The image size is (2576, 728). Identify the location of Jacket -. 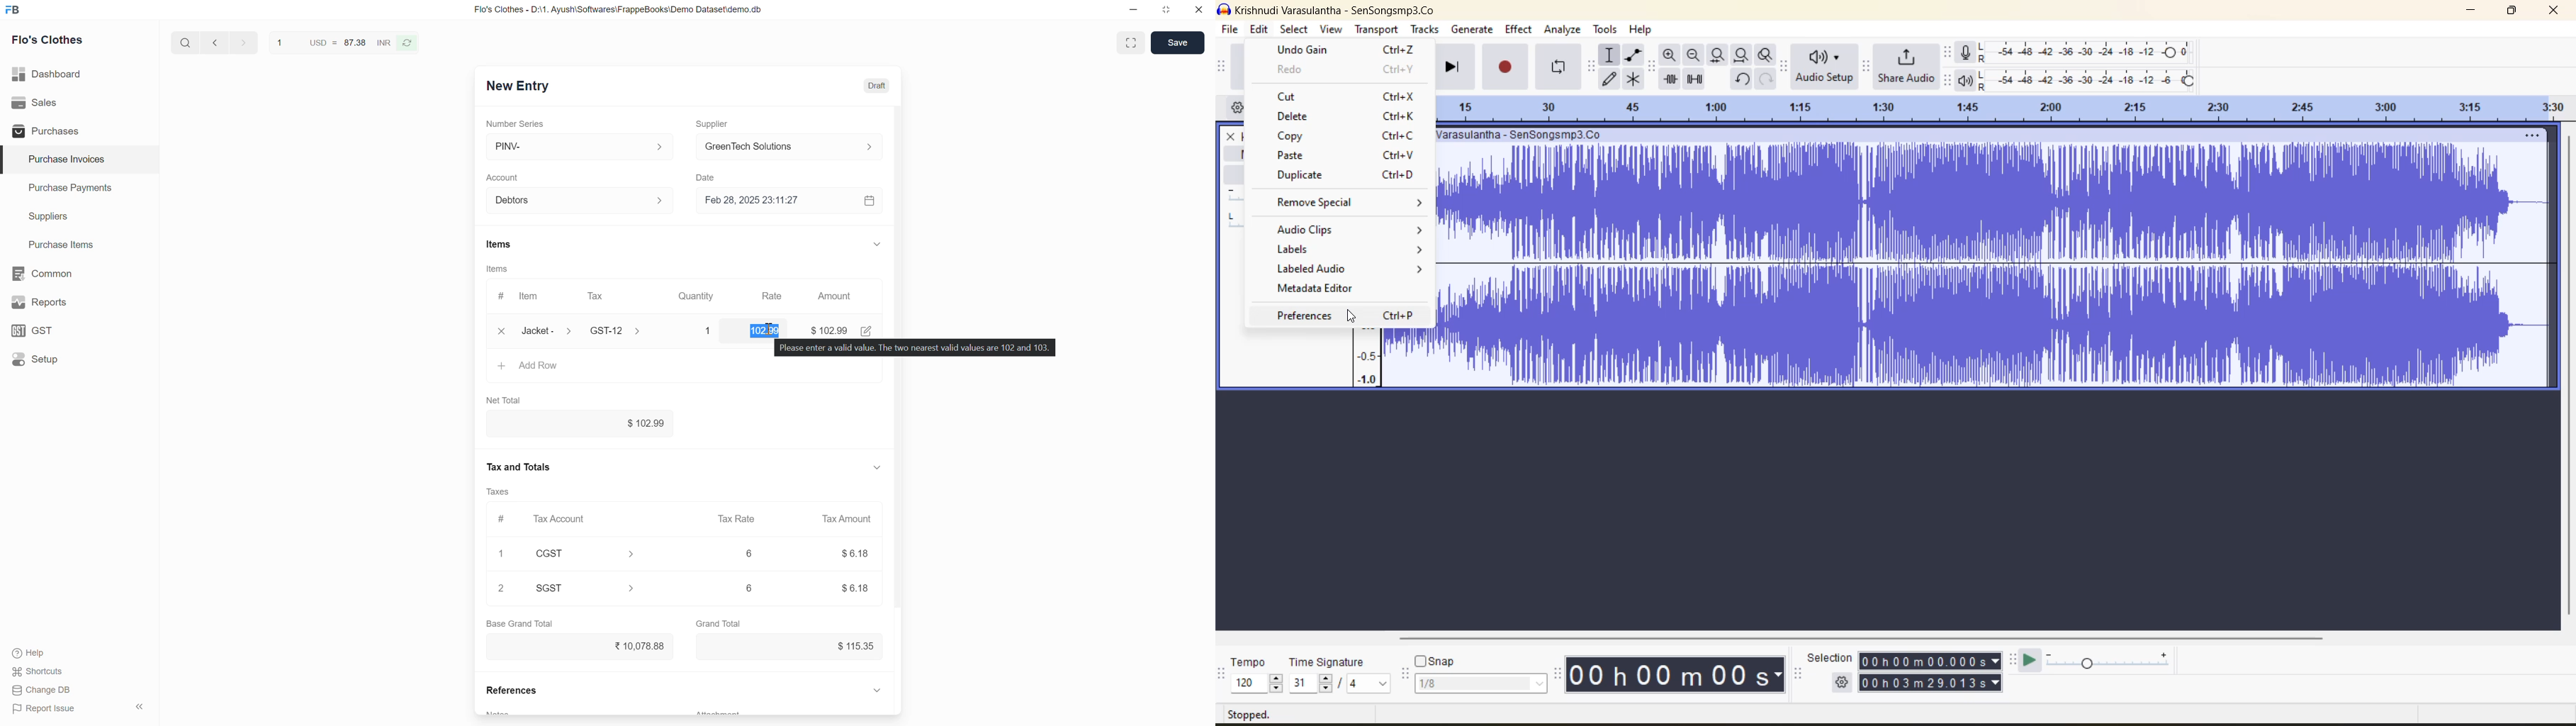
(549, 331).